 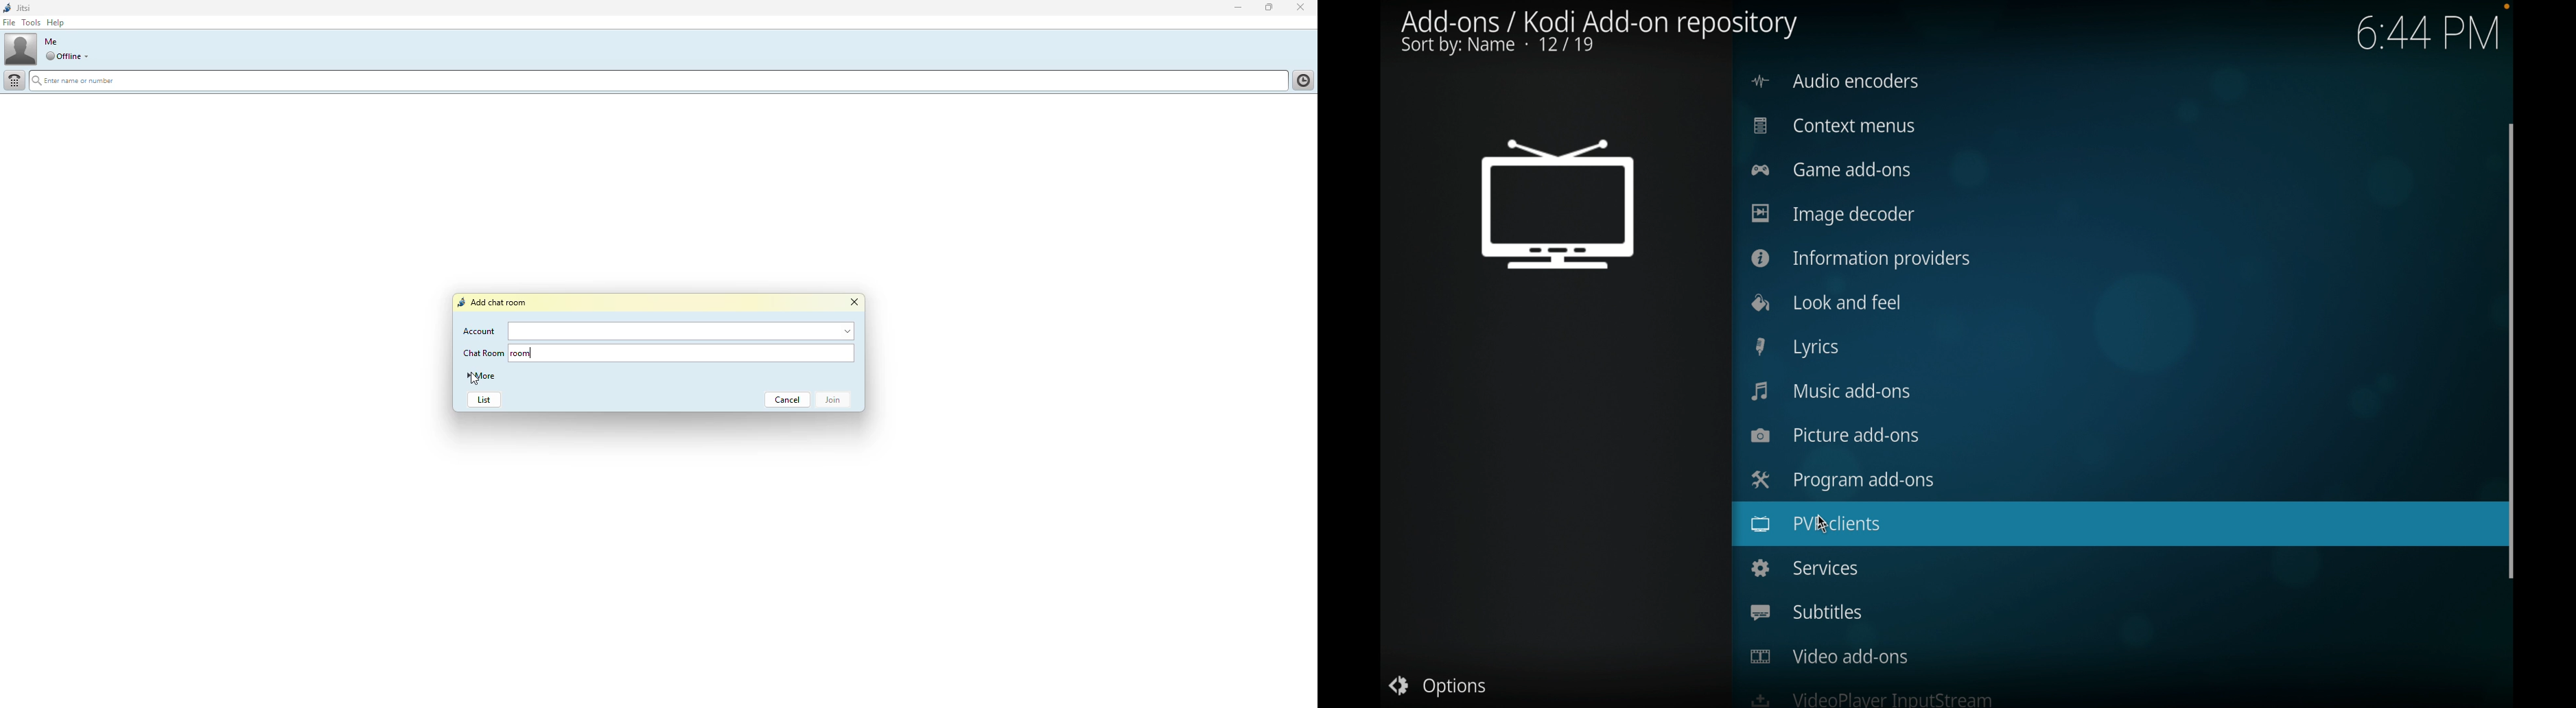 I want to click on program add-ons, so click(x=1839, y=480).